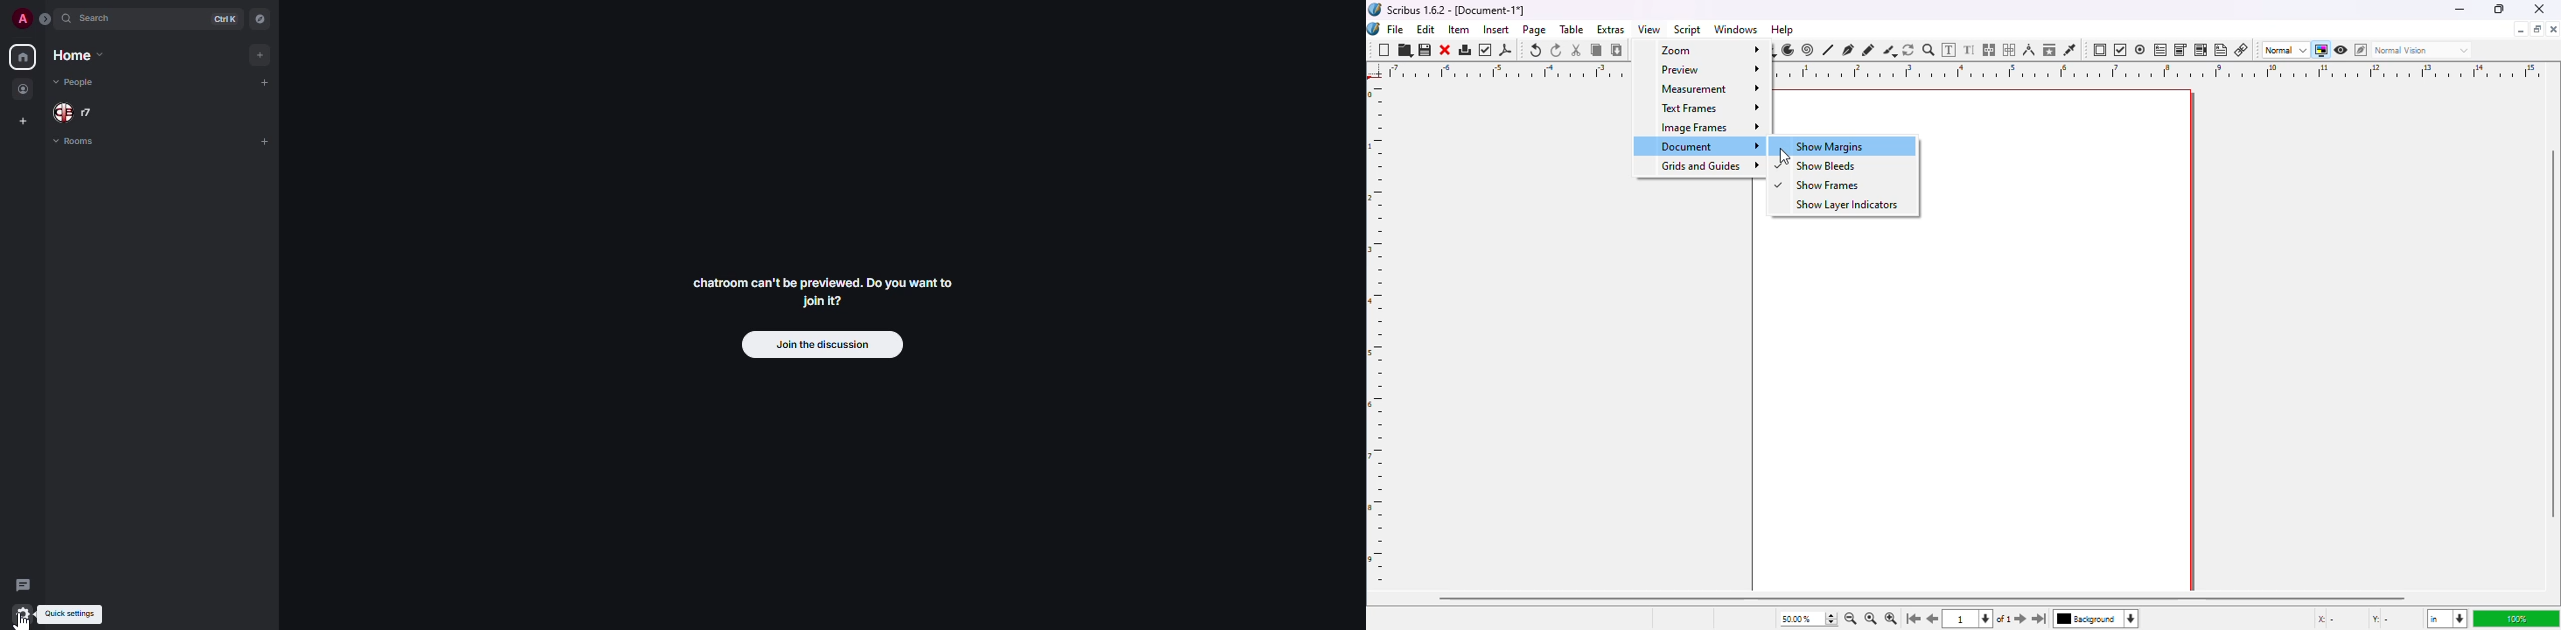 Image resolution: width=2576 pixels, height=644 pixels. I want to click on normal vision, so click(2424, 50).